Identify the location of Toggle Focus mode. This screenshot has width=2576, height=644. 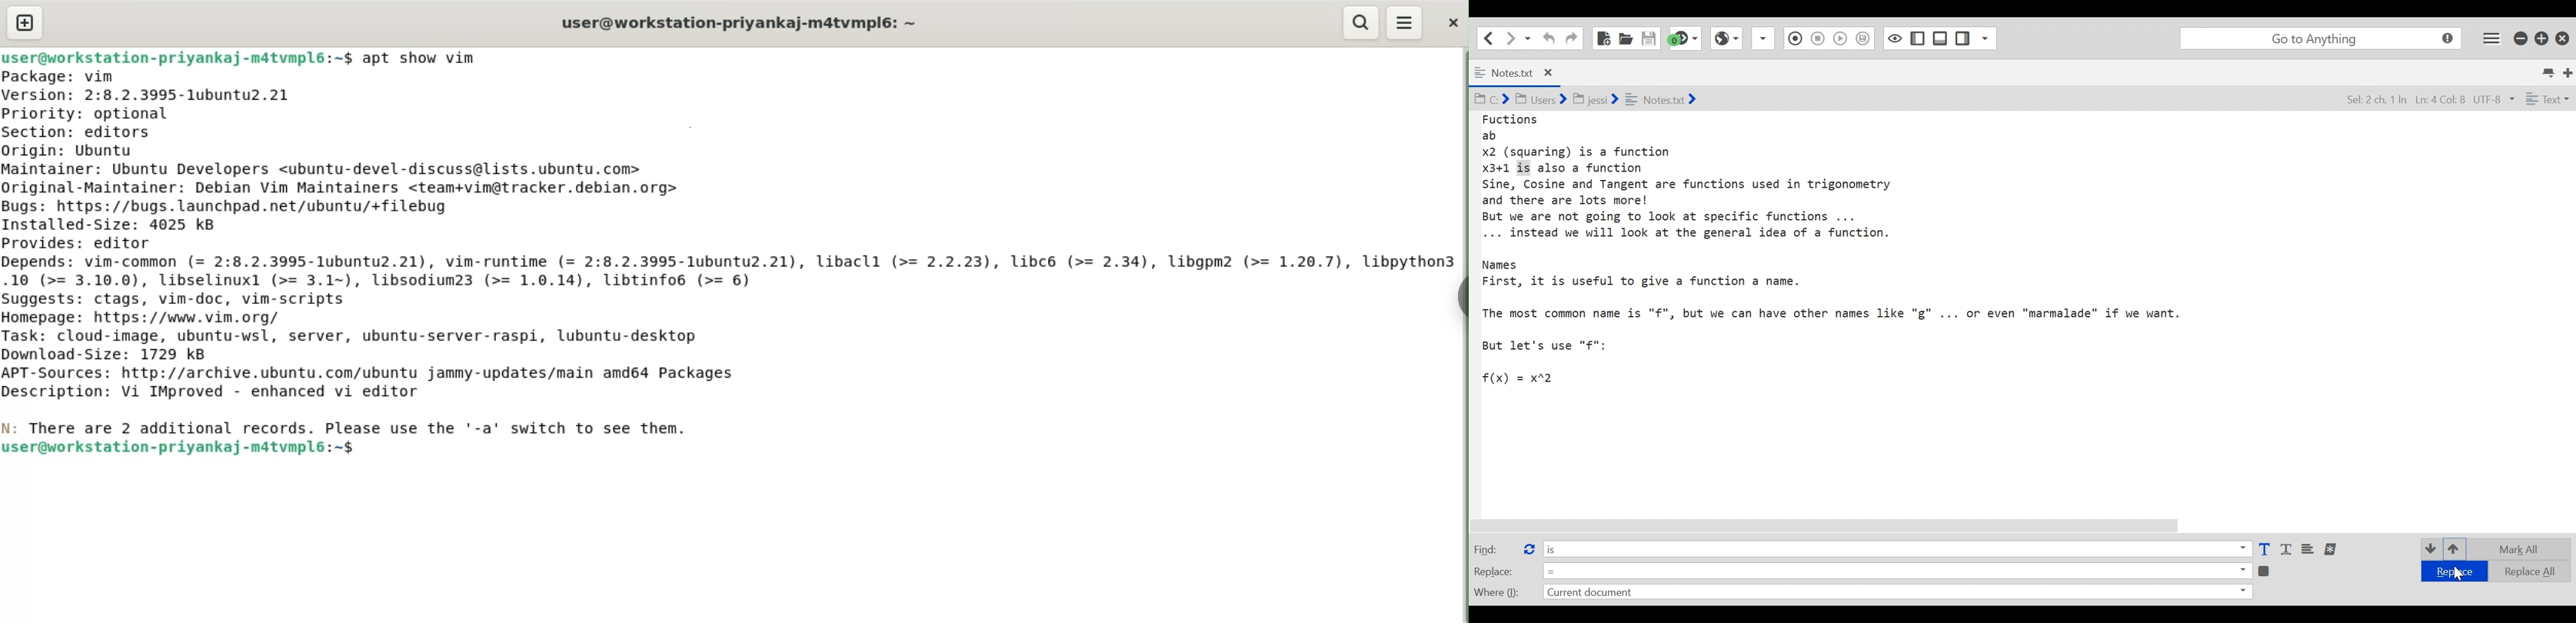
(1864, 39).